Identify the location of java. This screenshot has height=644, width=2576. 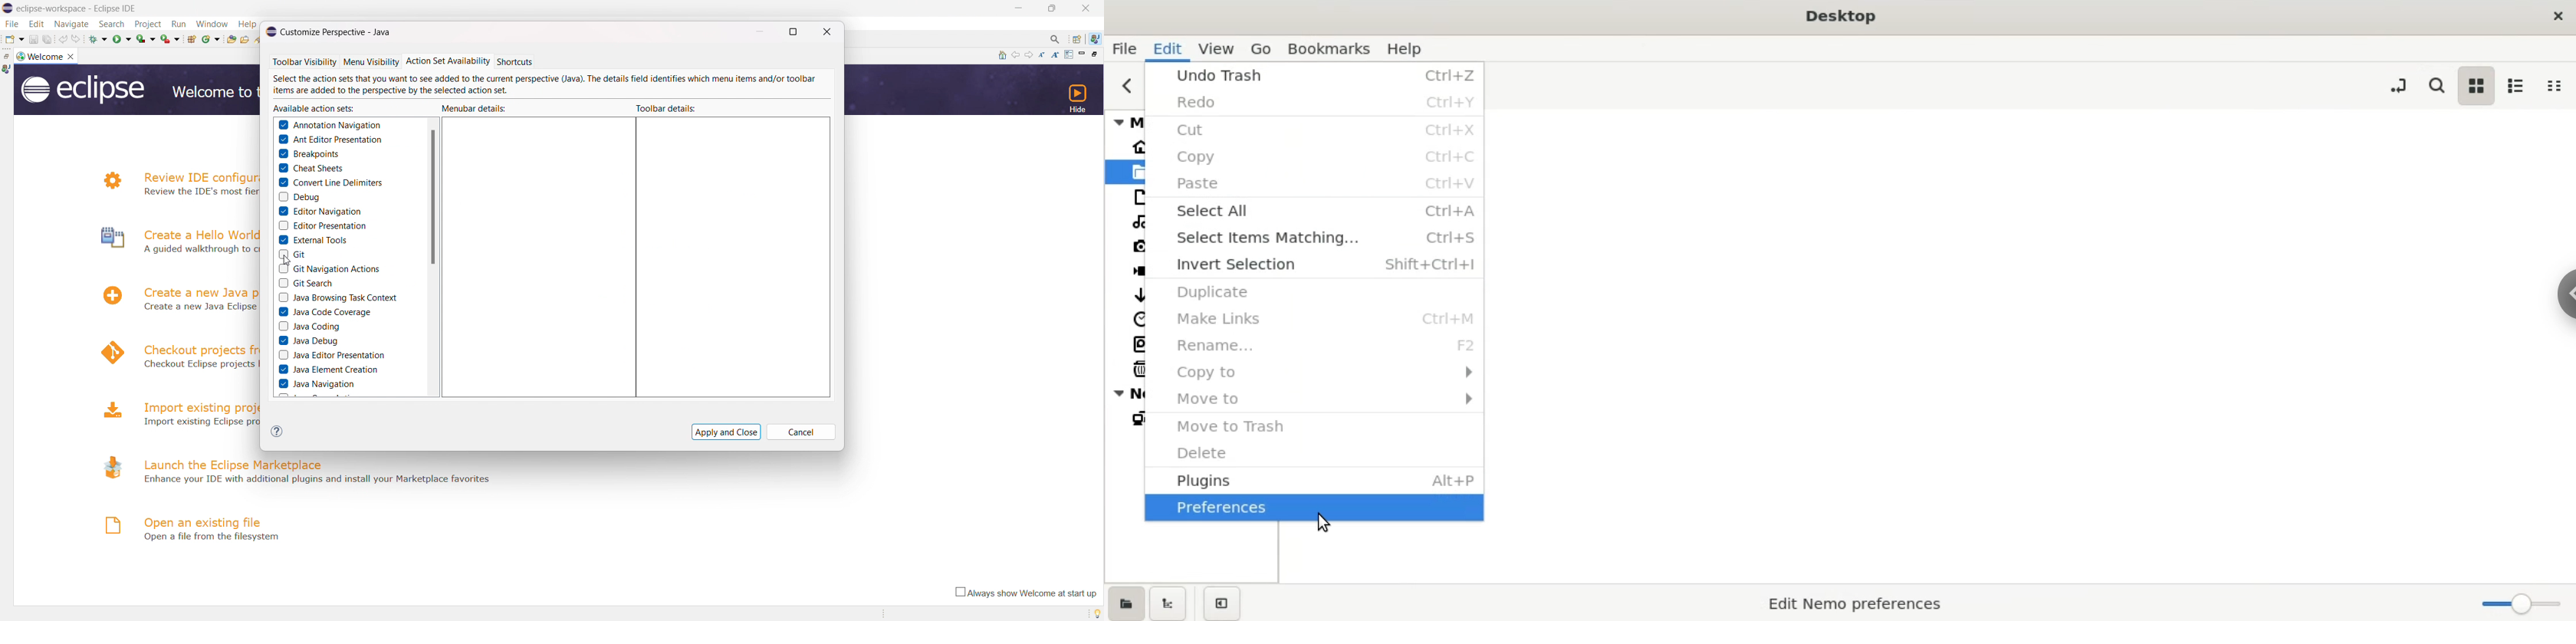
(1097, 39).